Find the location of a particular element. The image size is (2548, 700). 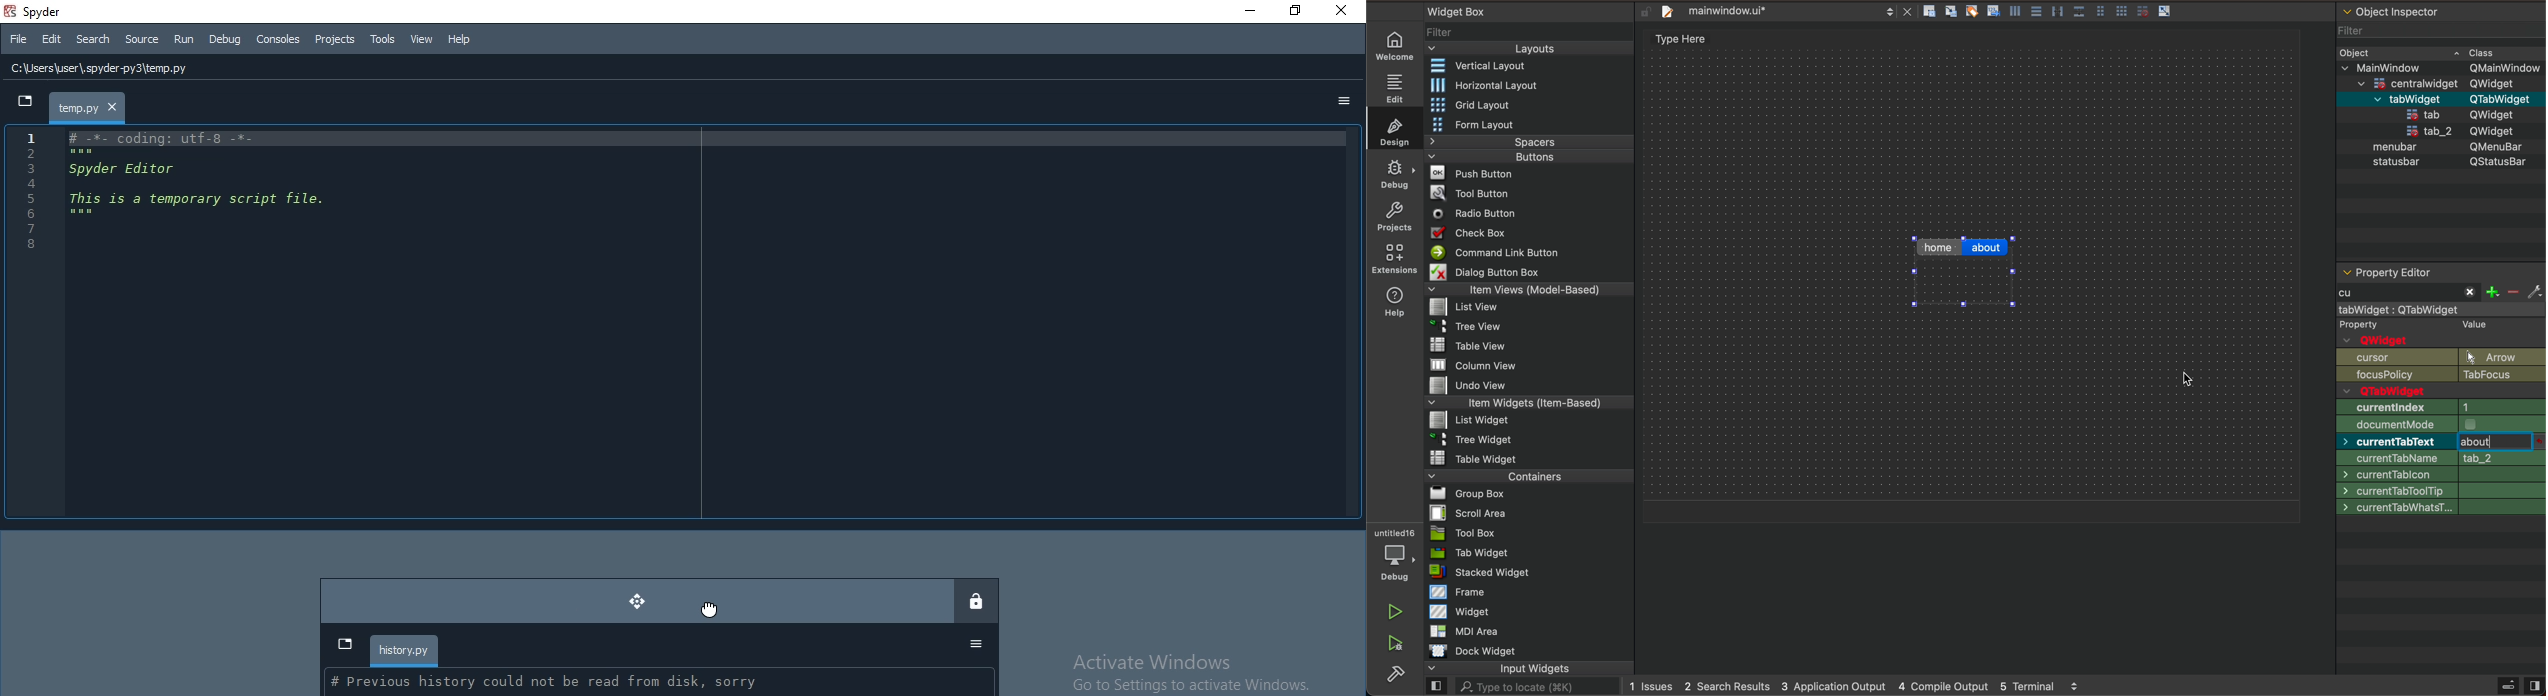

file history is located at coordinates (170, 66).